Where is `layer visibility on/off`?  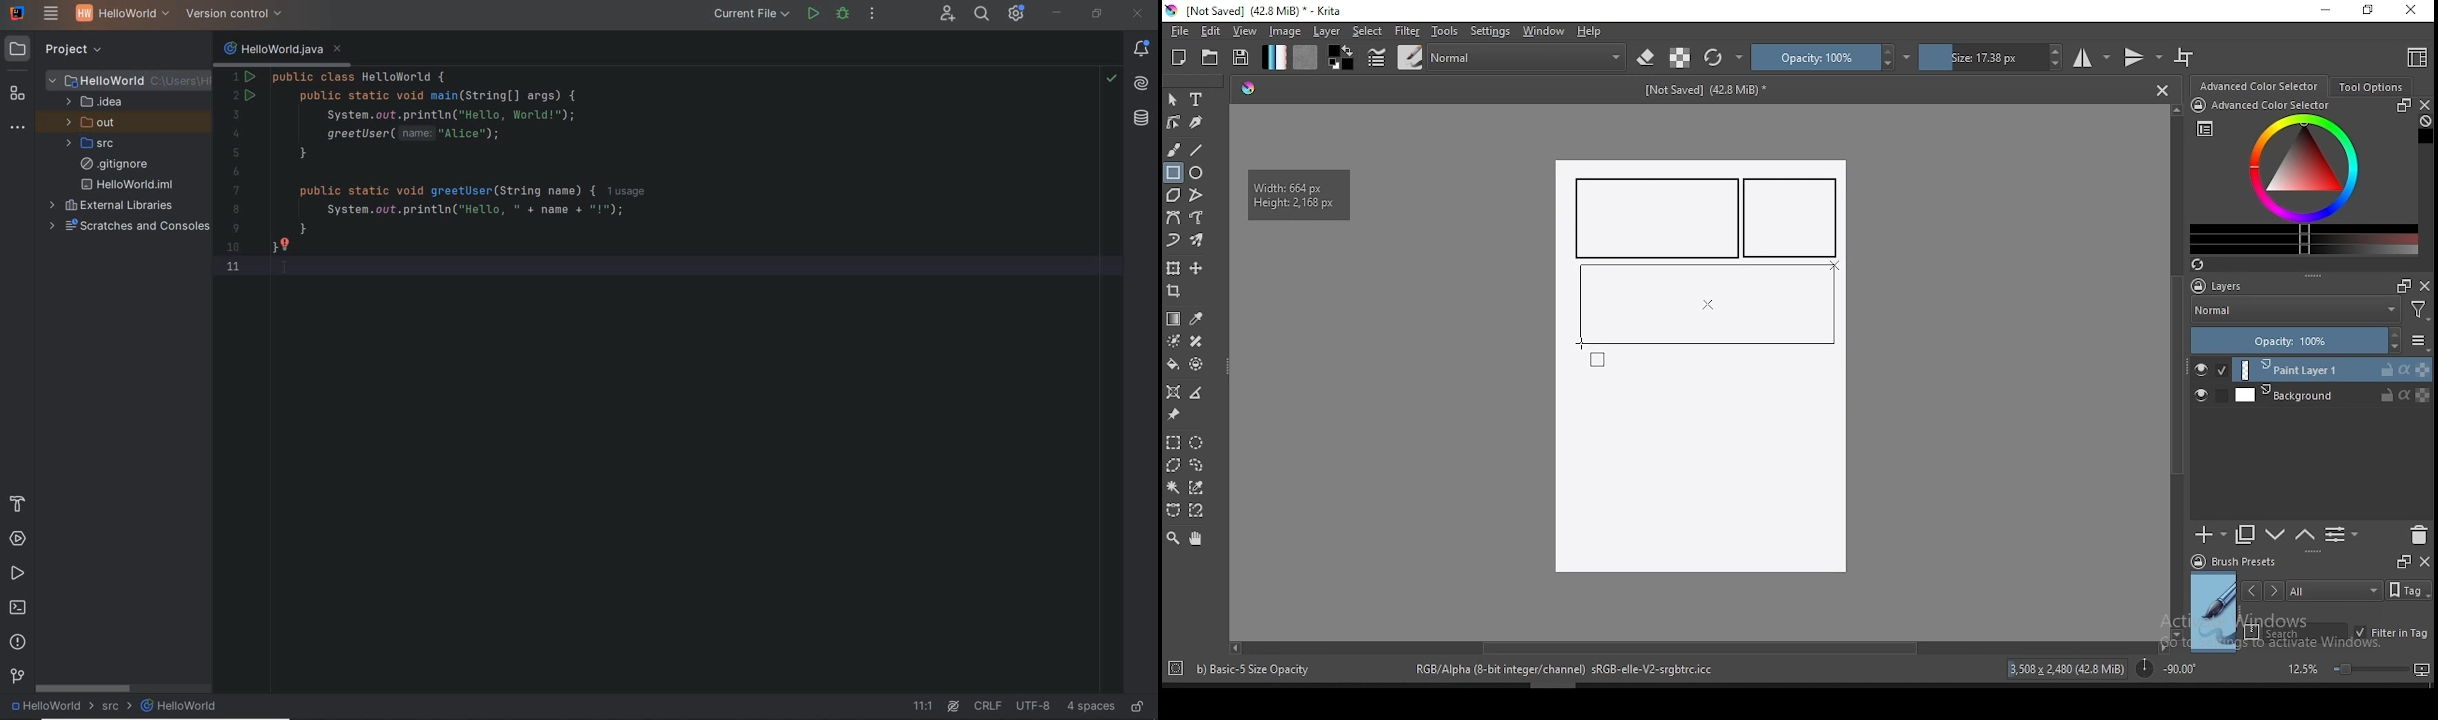 layer visibility on/off is located at coordinates (2206, 397).